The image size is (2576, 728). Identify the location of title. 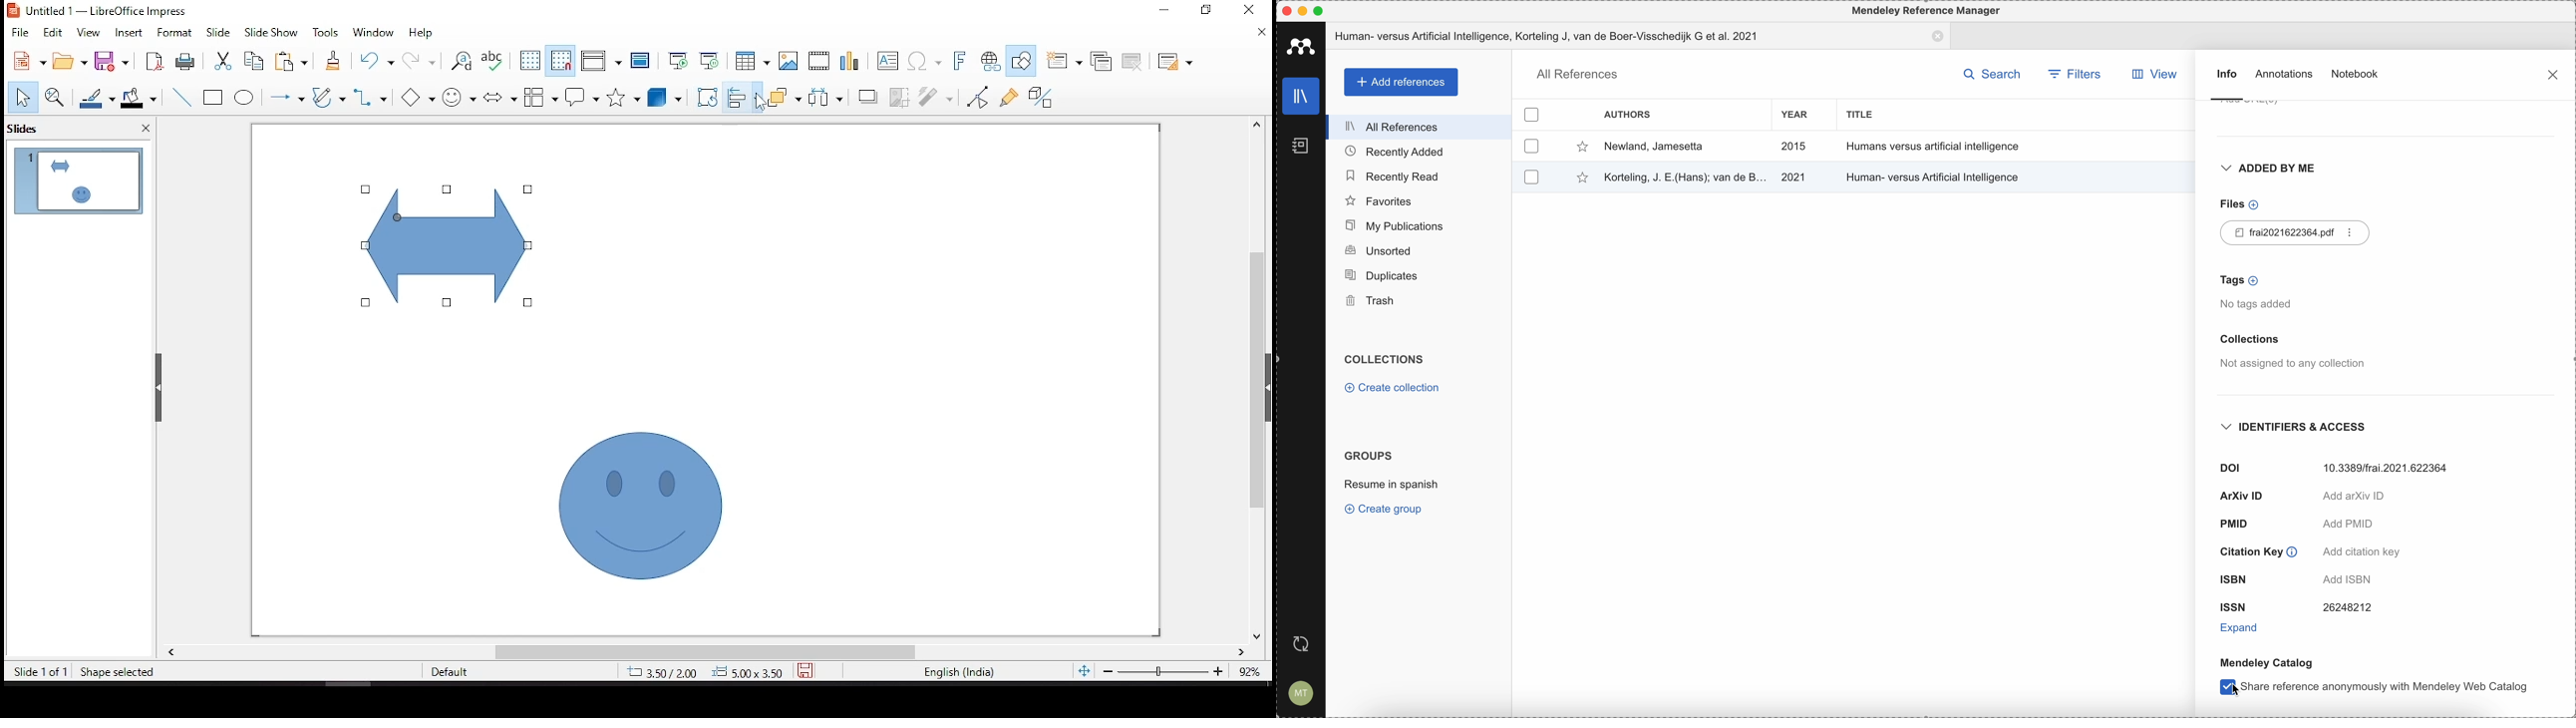
(1865, 114).